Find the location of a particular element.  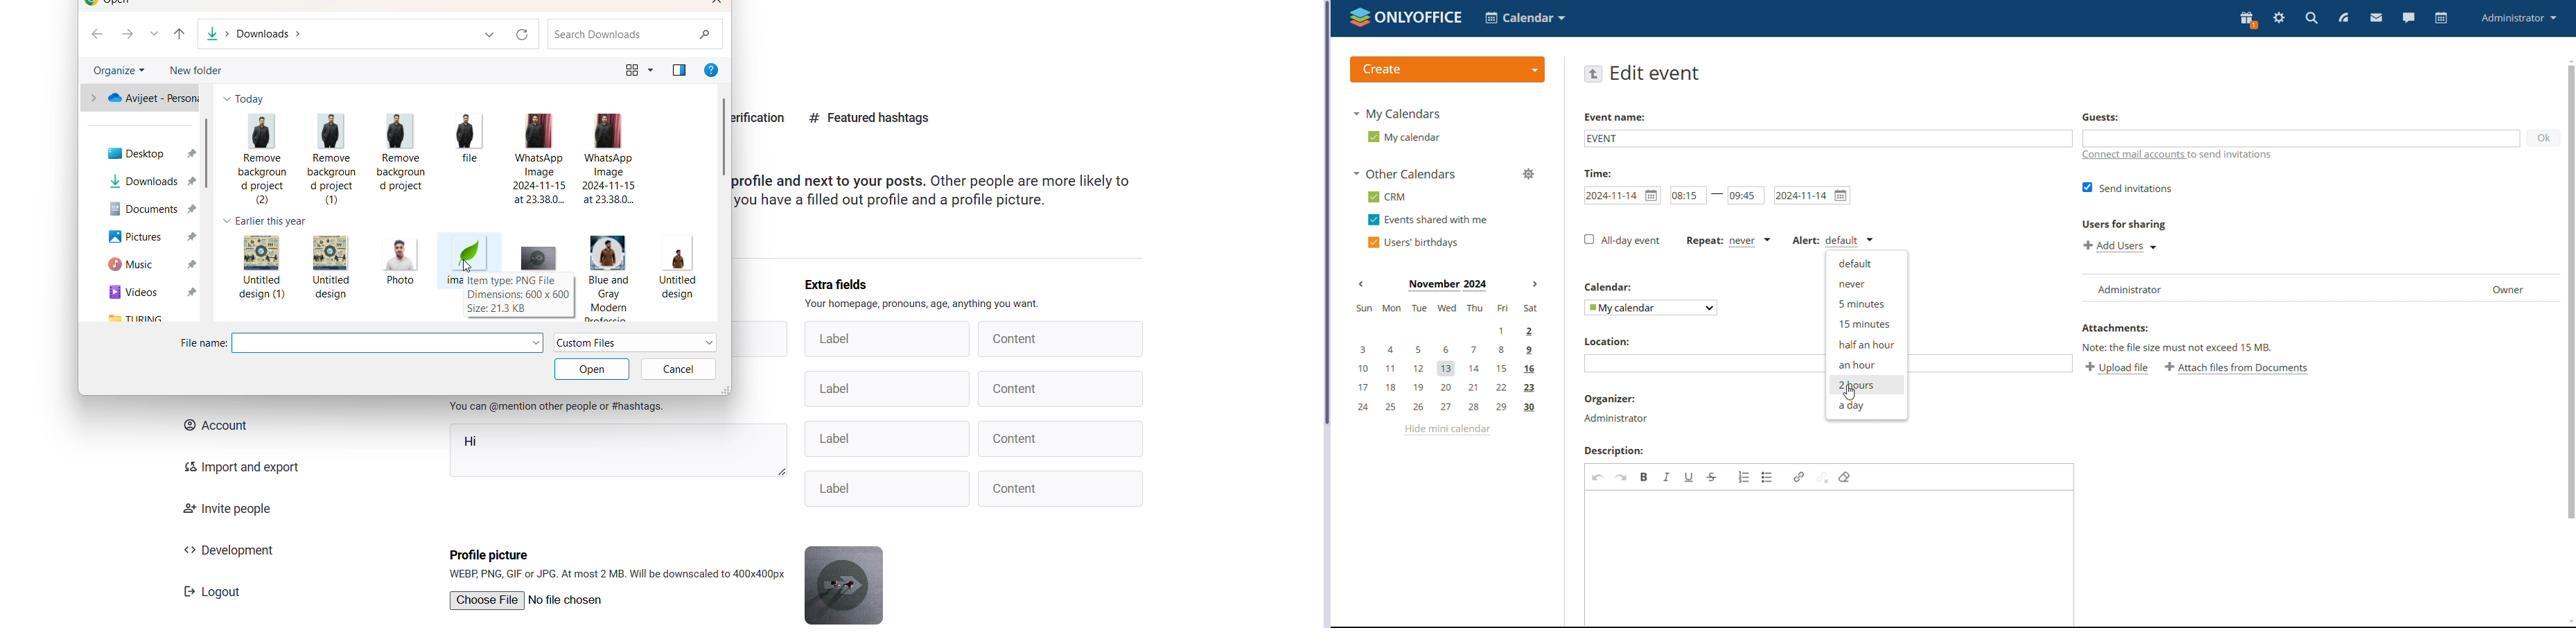

location label is located at coordinates (1610, 343).